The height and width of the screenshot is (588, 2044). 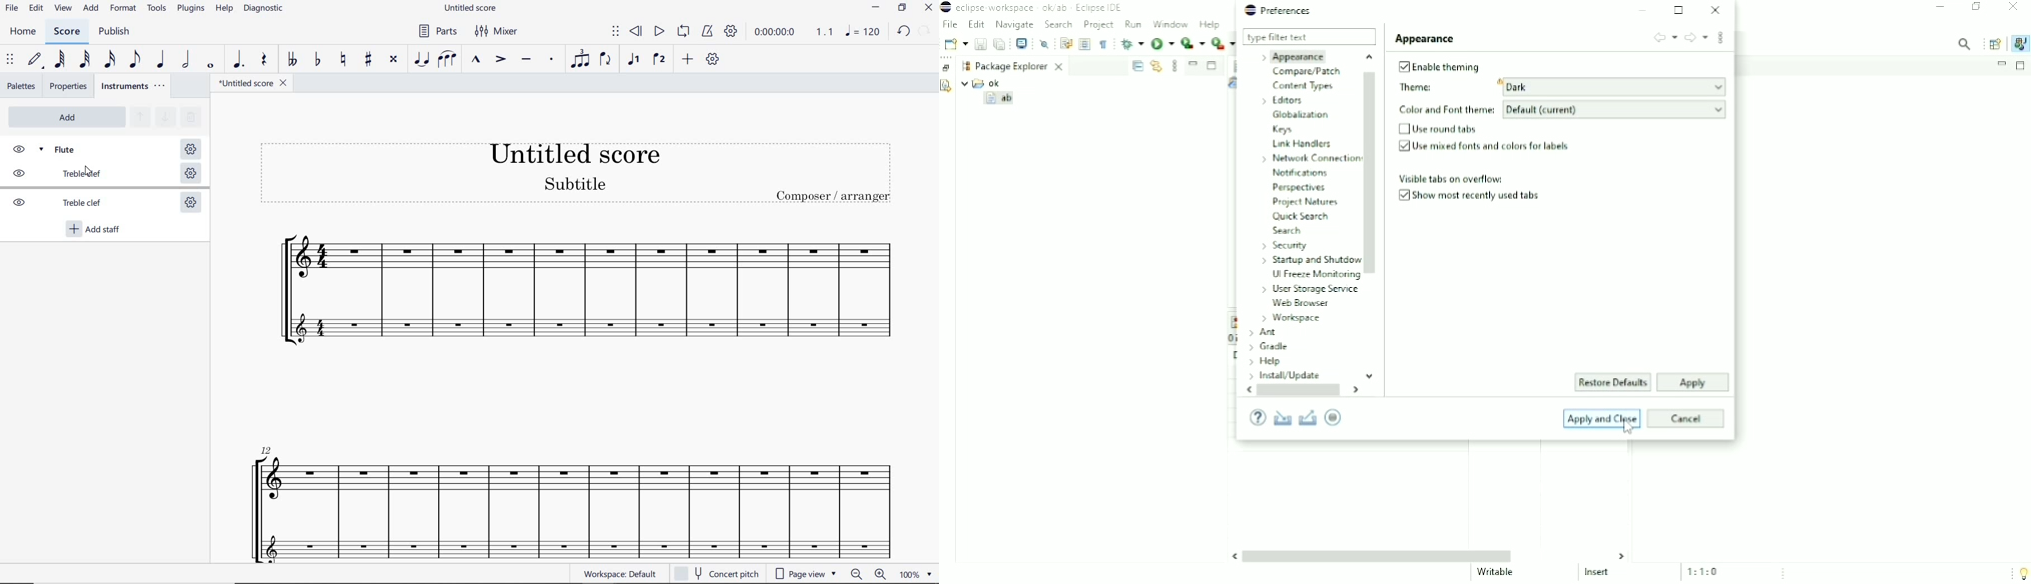 I want to click on EIGHTH NOTE, so click(x=135, y=60).